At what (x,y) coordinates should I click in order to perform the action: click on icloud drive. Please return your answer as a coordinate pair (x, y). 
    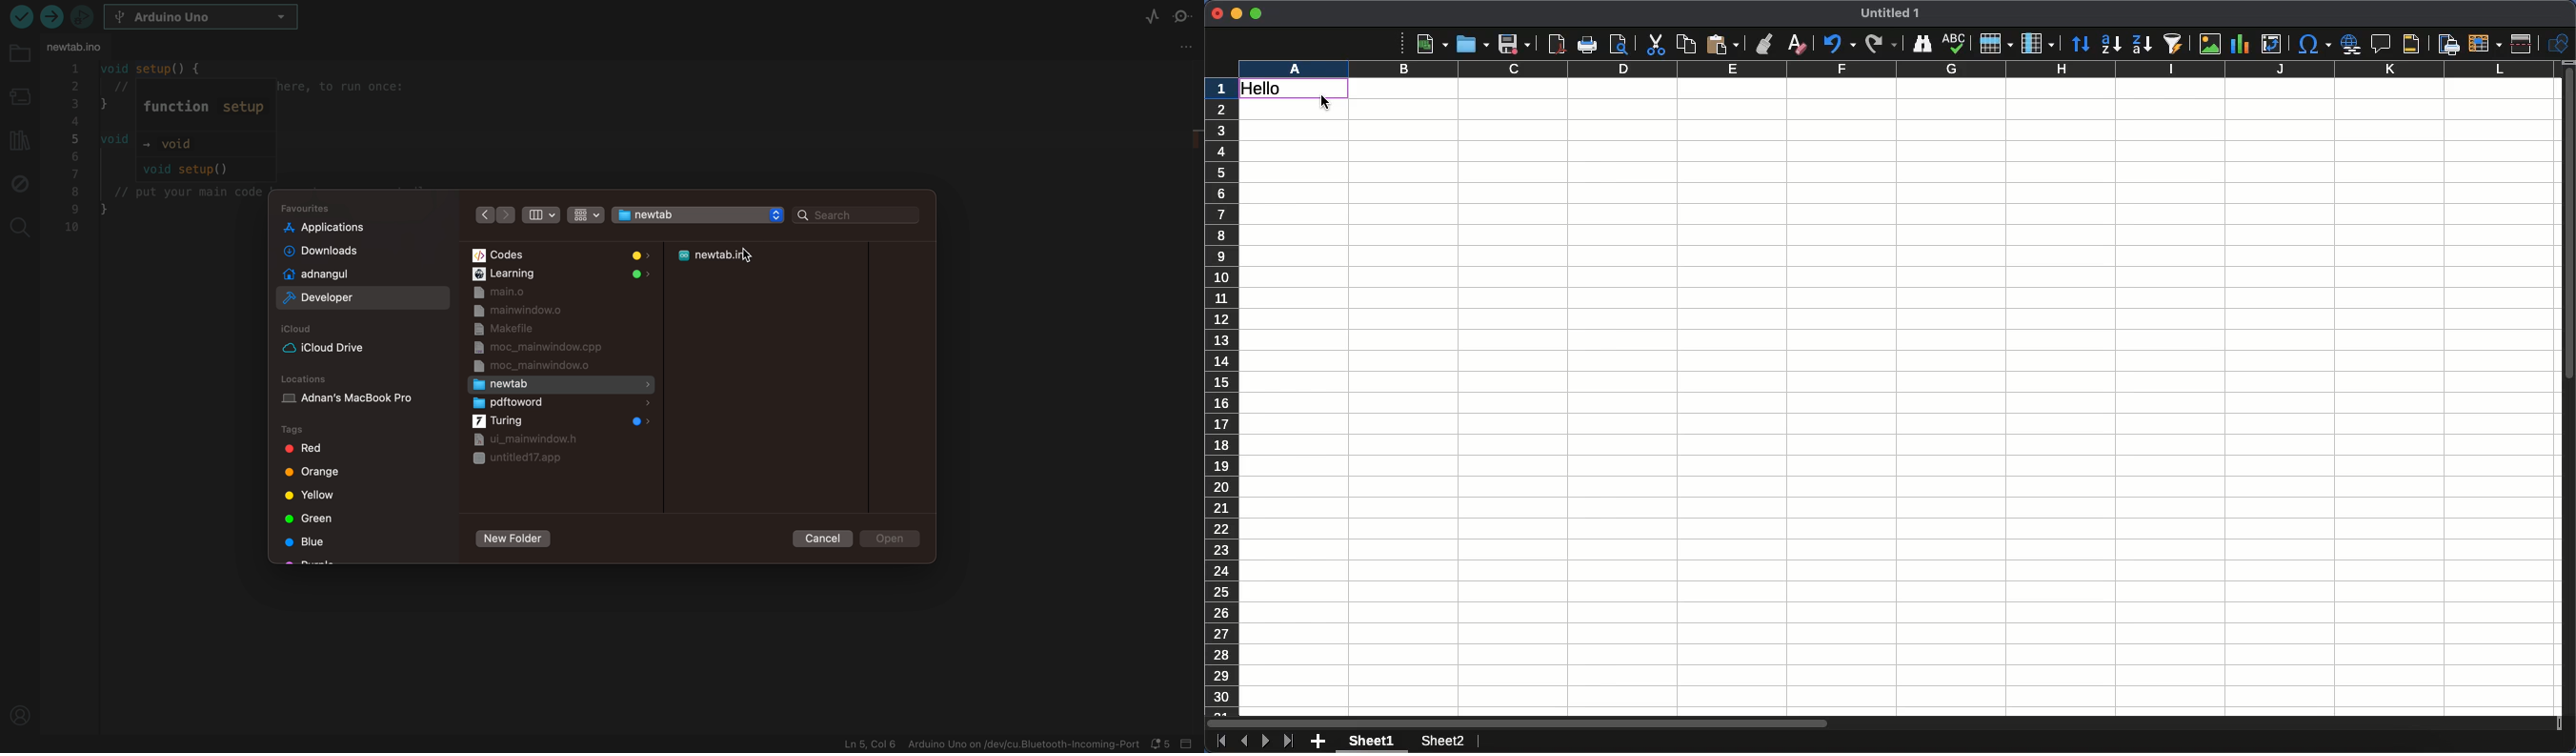
    Looking at the image, I should click on (342, 348).